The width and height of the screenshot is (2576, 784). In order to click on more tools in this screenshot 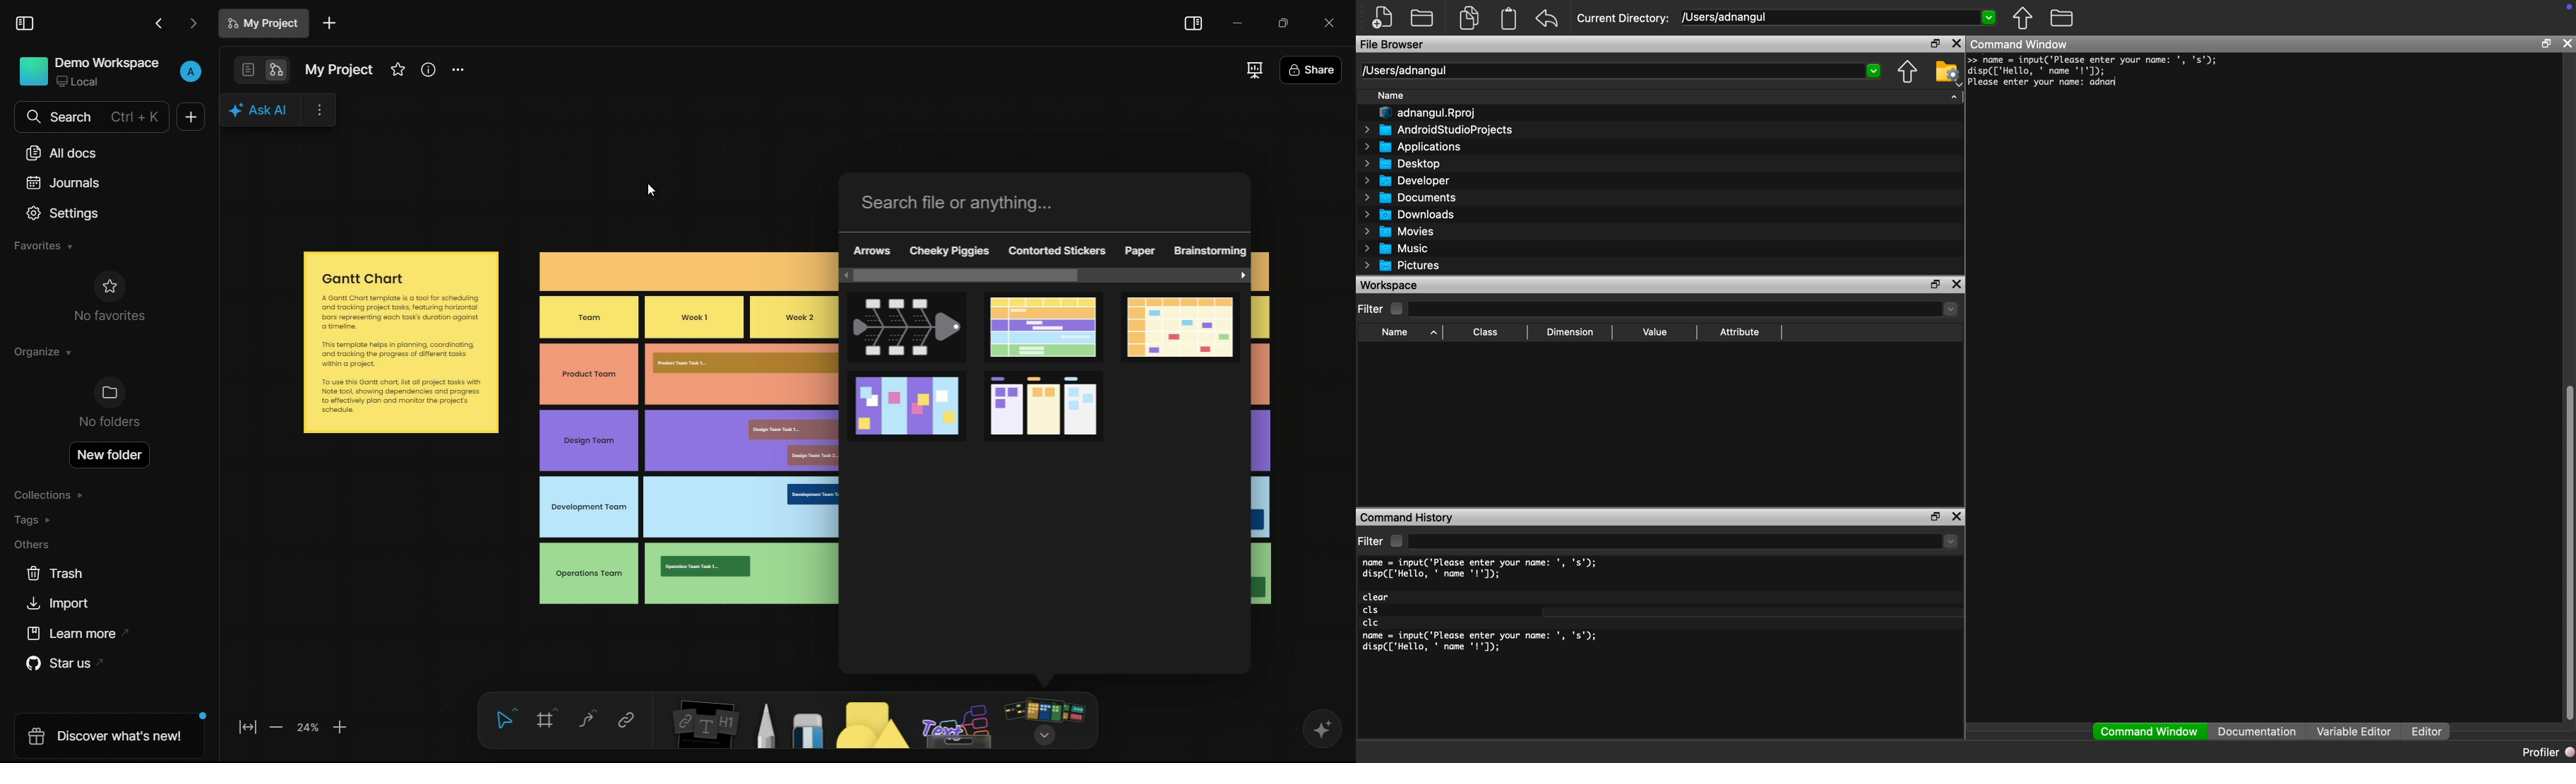, I will do `click(1046, 720)`.